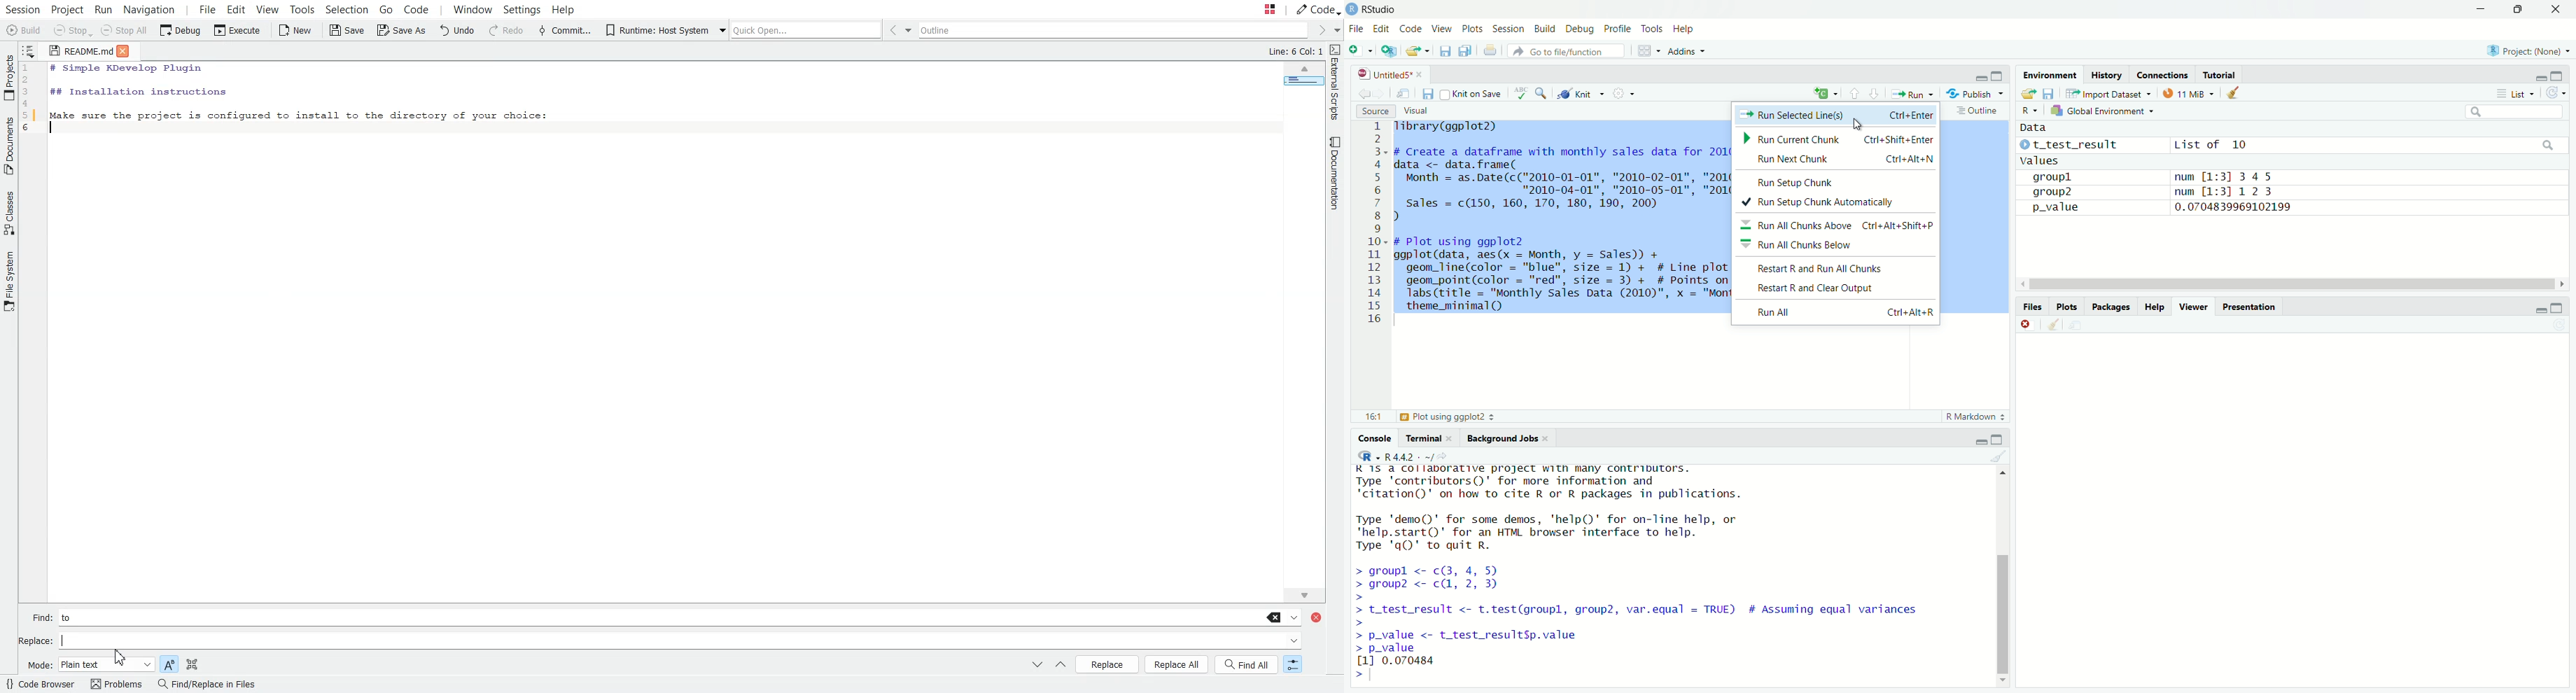 This screenshot has height=700, width=2576. Describe the element at coordinates (1827, 269) in the screenshot. I see `Restart R and Run All Chunks` at that location.